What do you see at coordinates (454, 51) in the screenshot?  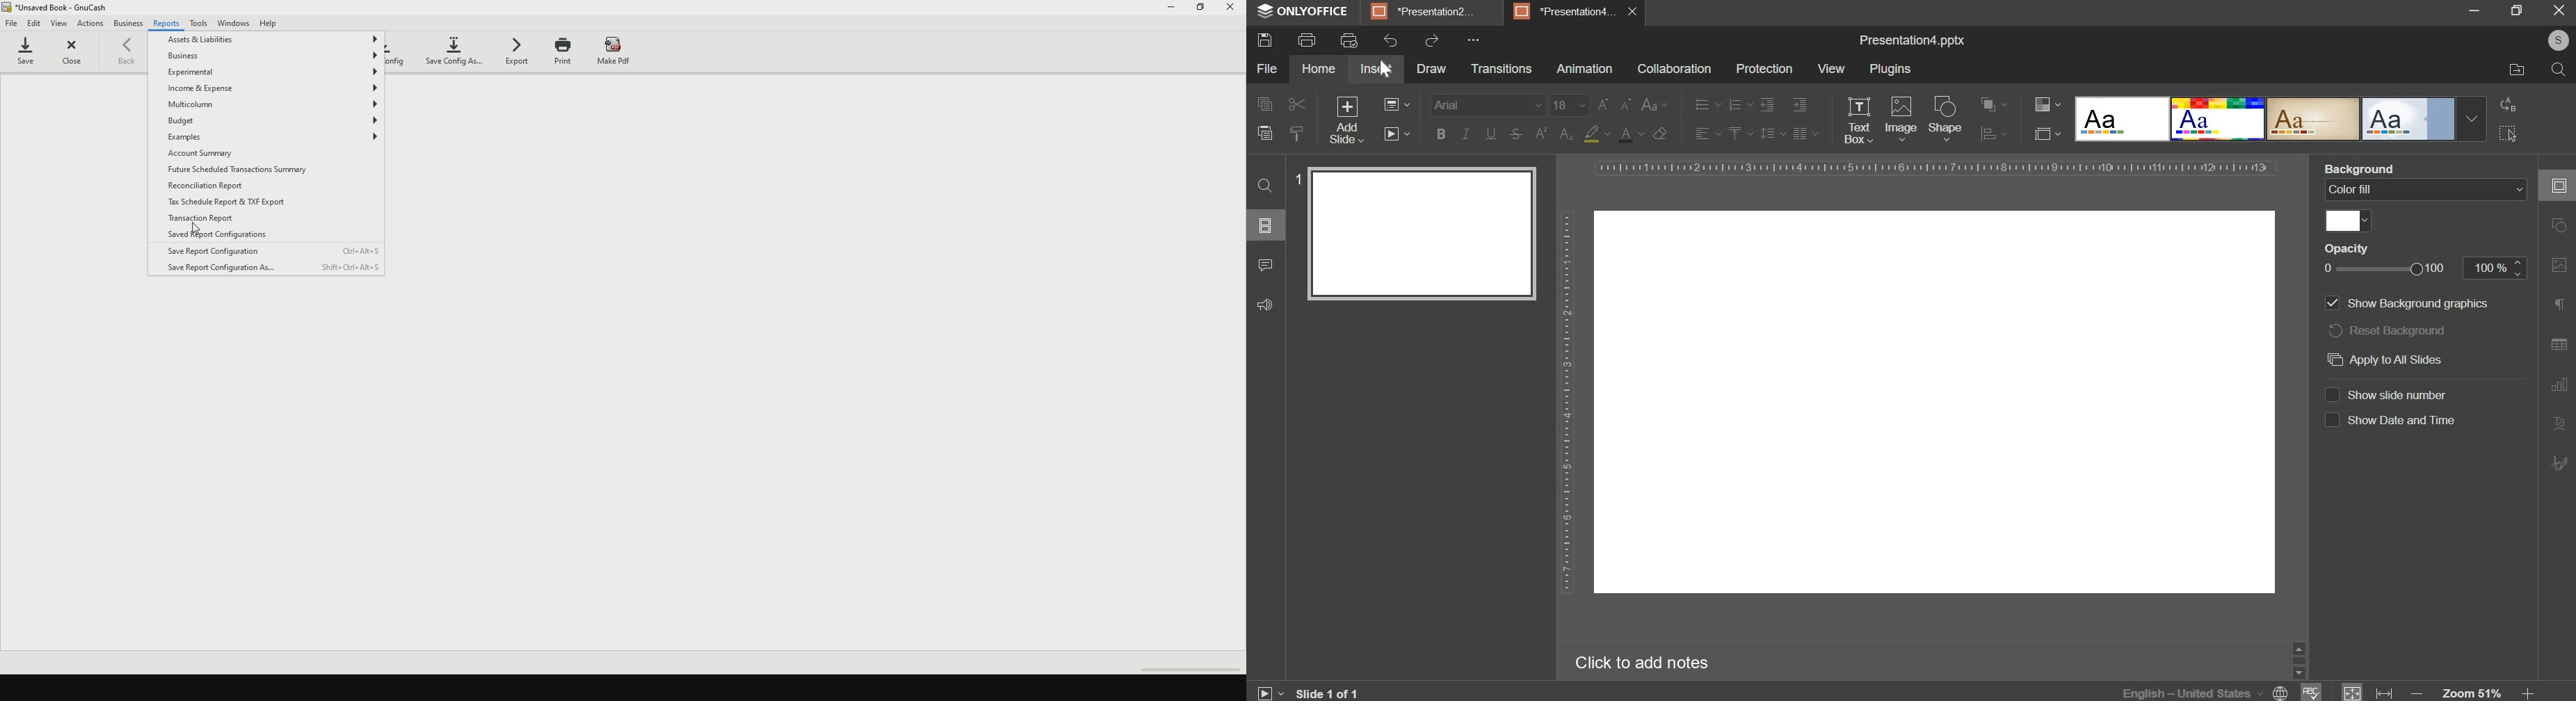 I see `save config as` at bounding box center [454, 51].